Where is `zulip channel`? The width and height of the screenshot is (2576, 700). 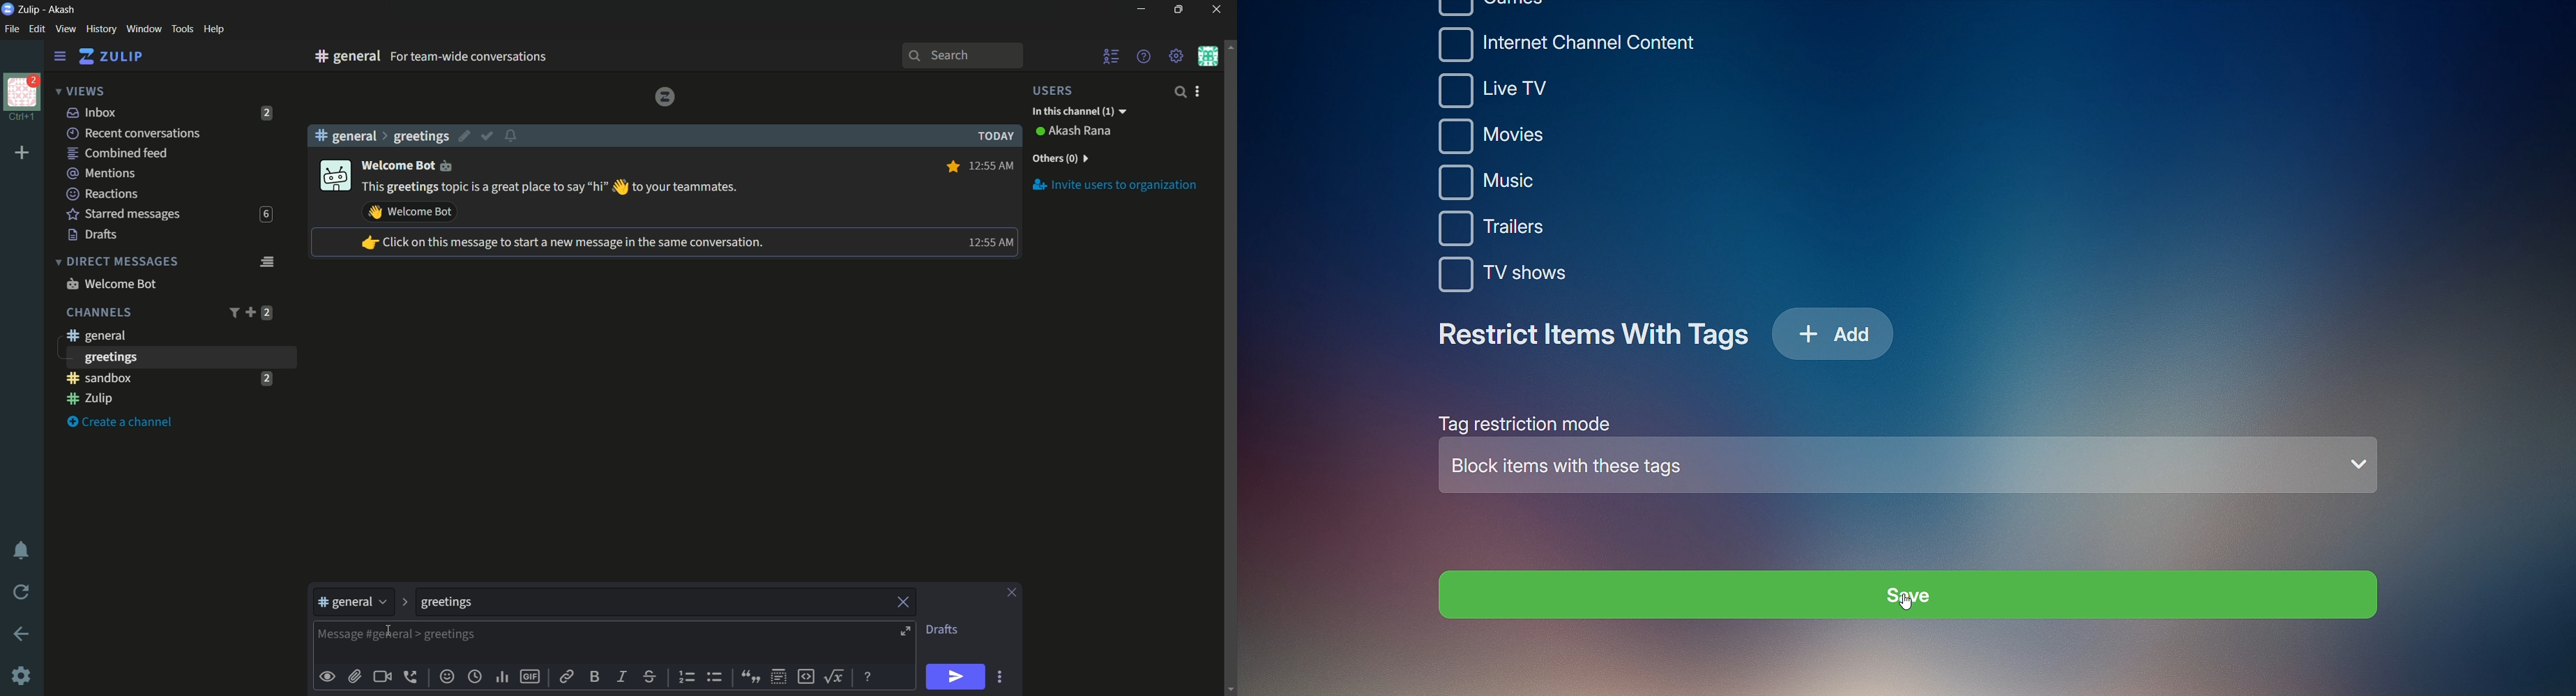 zulip channel is located at coordinates (174, 400).